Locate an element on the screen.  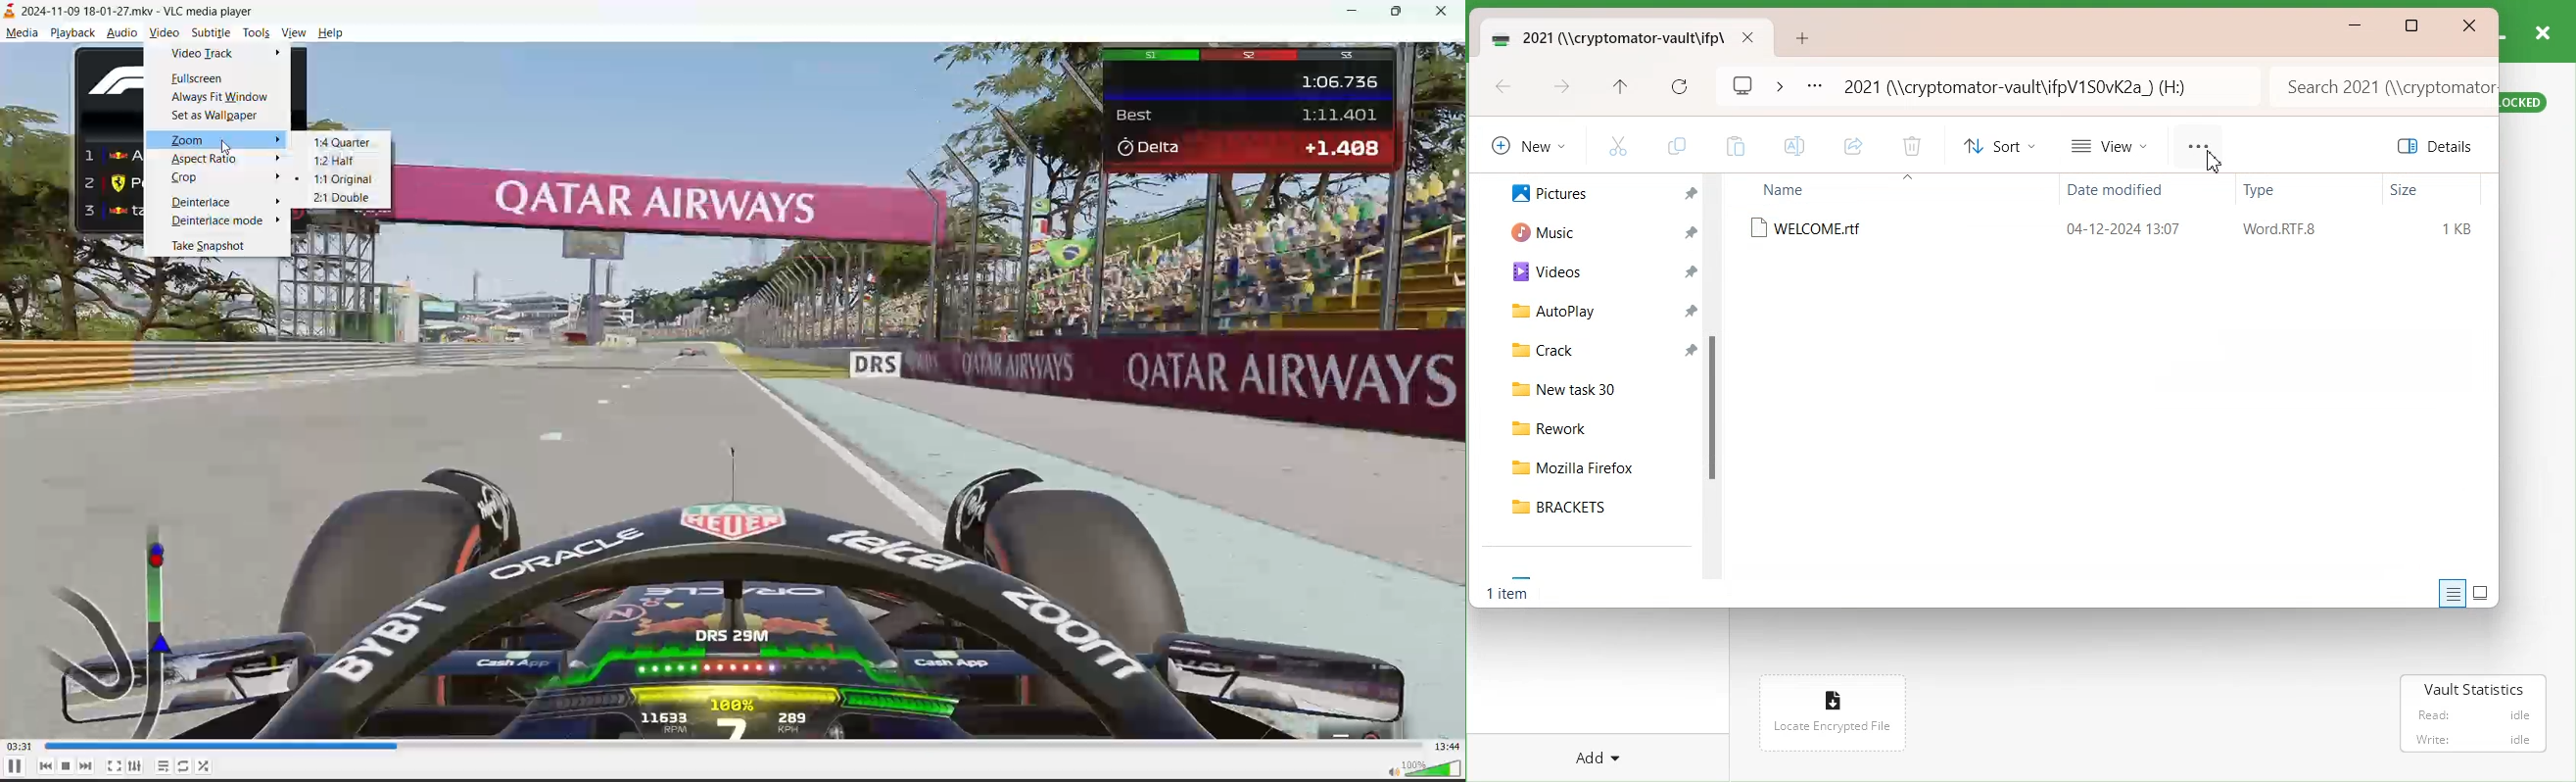
audio is located at coordinates (124, 31).